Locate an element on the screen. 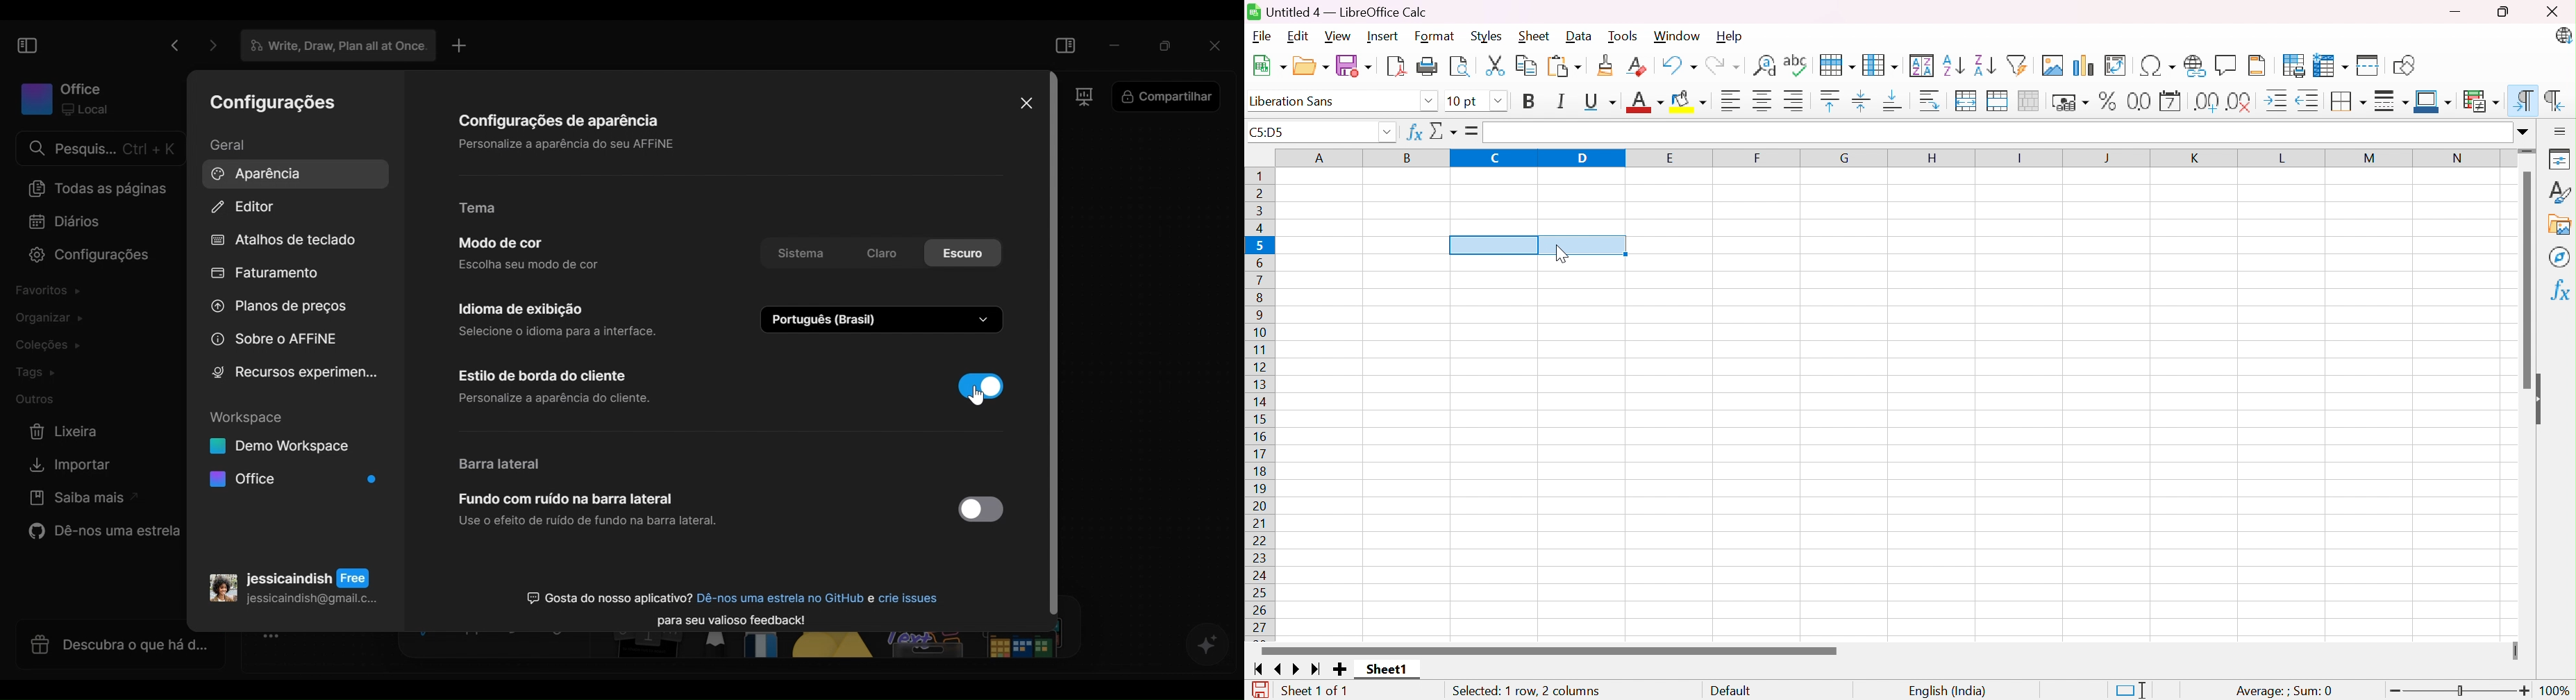 This screenshot has height=700, width=2576. Scroll to last sheet is located at coordinates (1318, 671).